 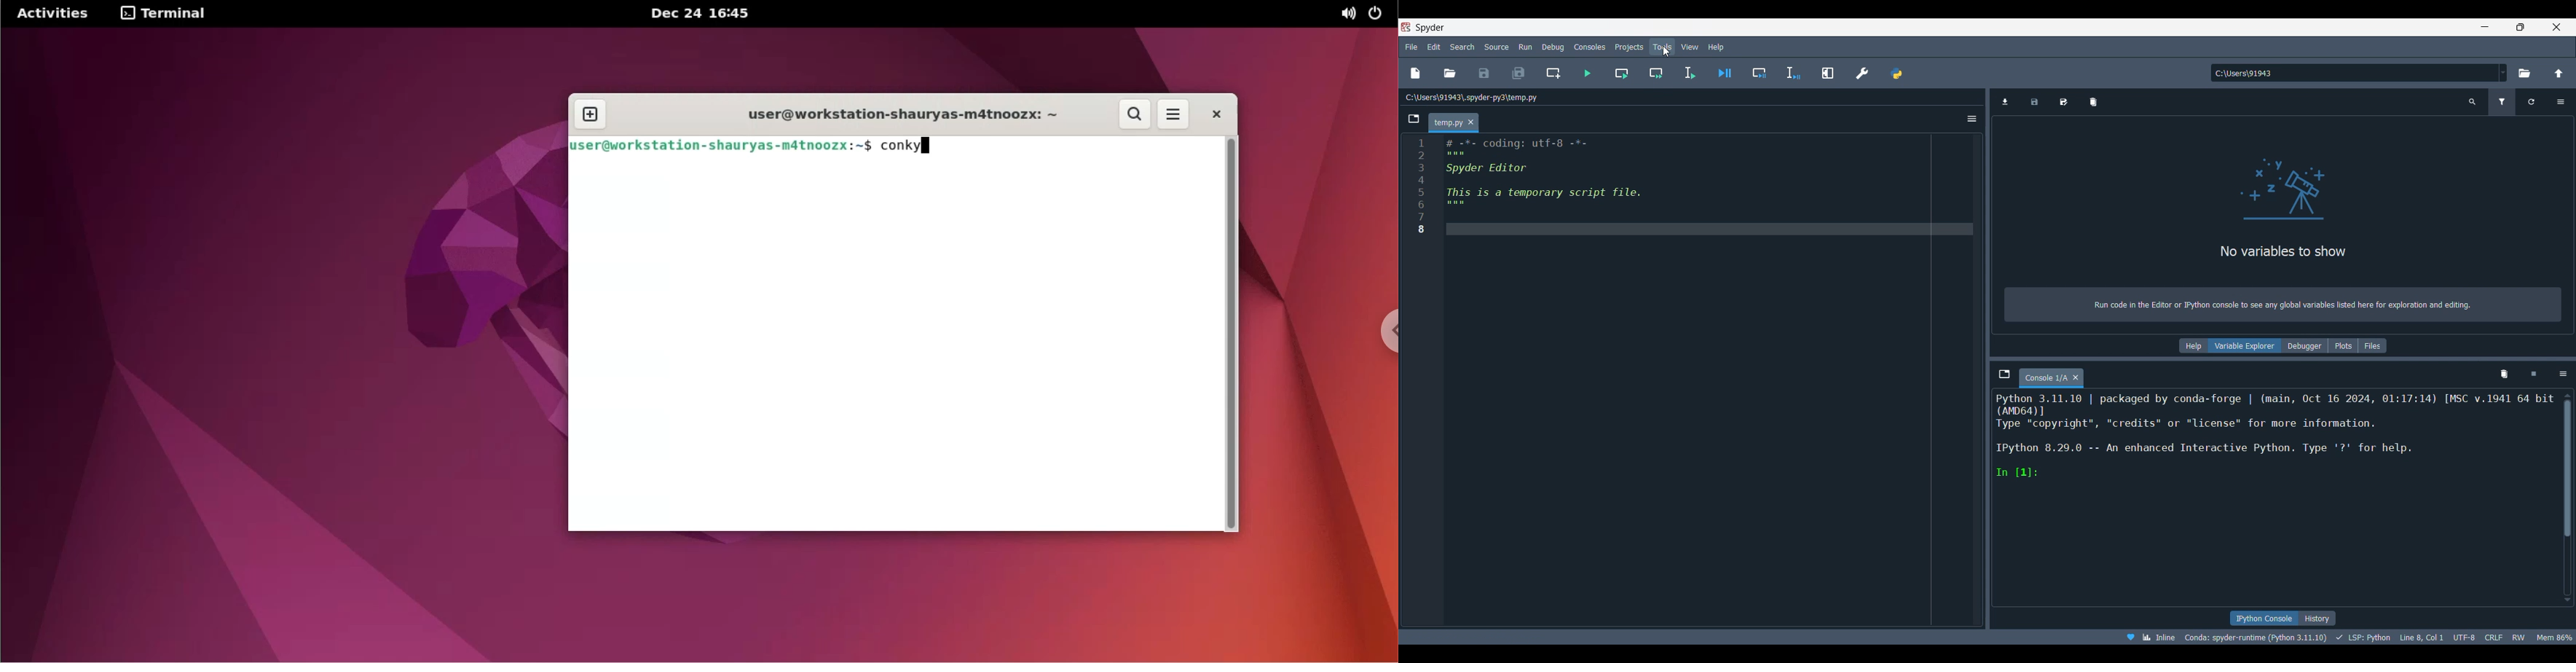 I want to click on variable explorer pane, so click(x=2284, y=201).